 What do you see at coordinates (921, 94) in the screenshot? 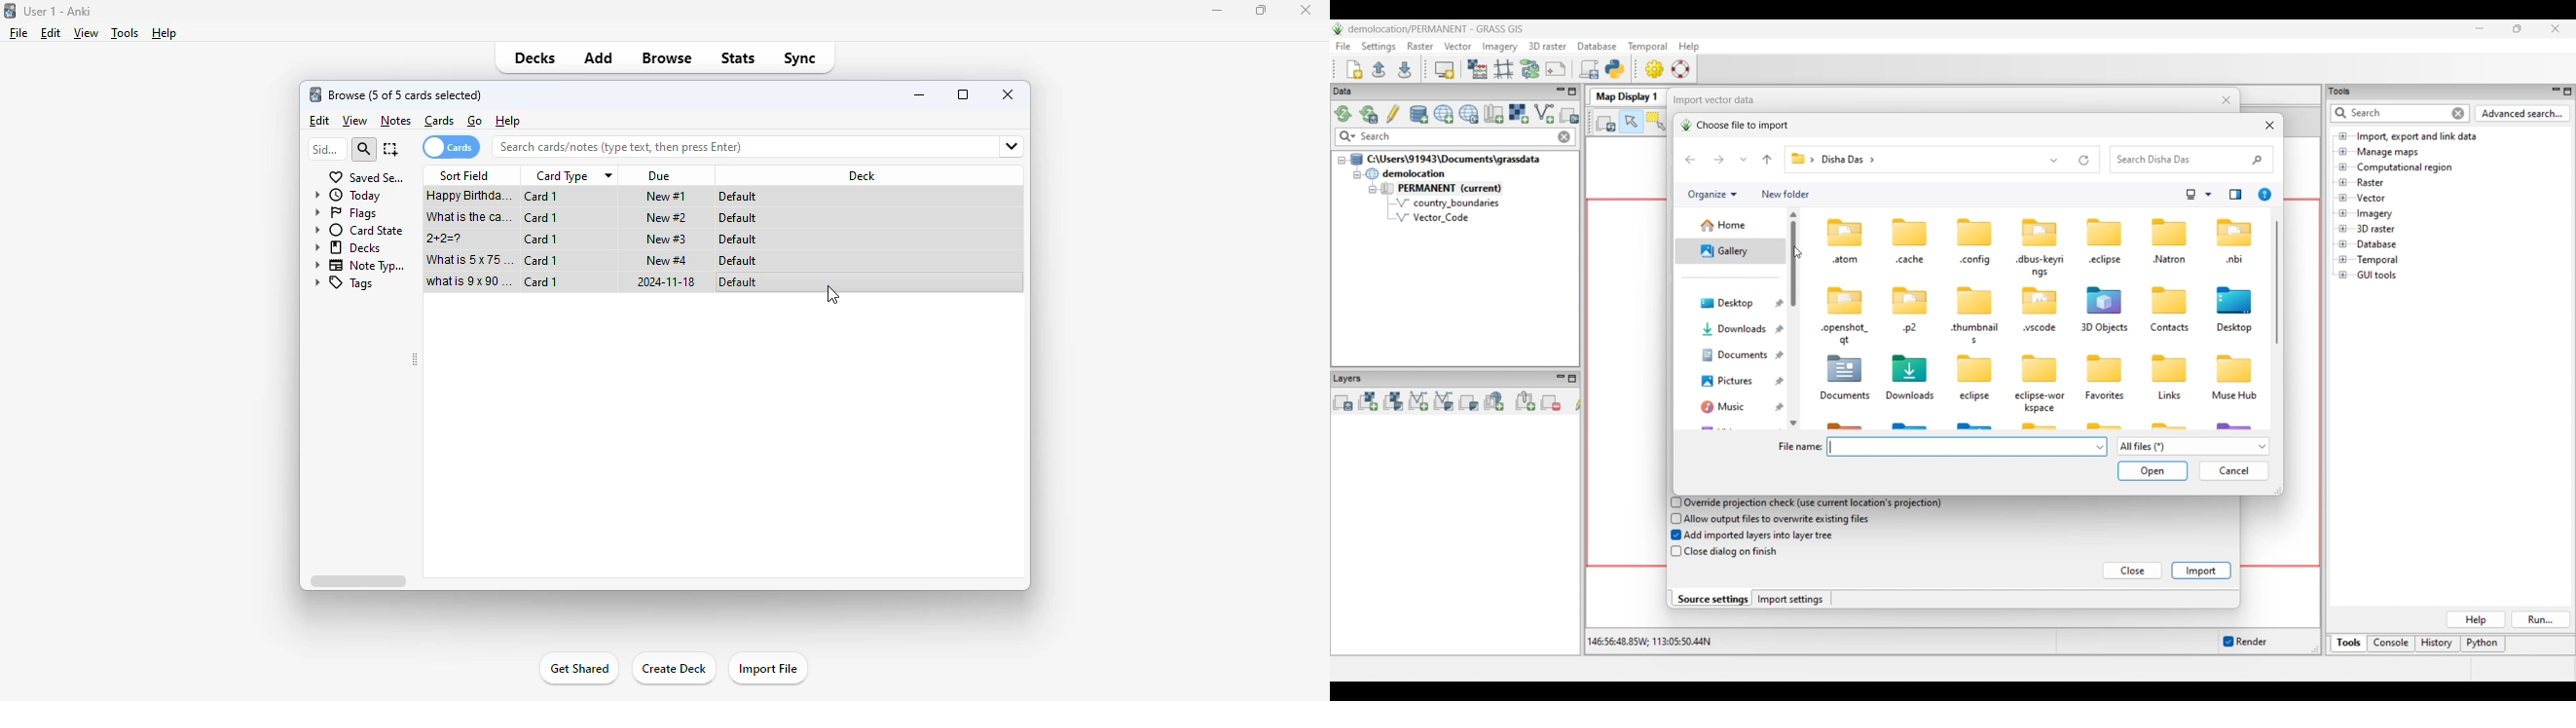
I see `minimize` at bounding box center [921, 94].